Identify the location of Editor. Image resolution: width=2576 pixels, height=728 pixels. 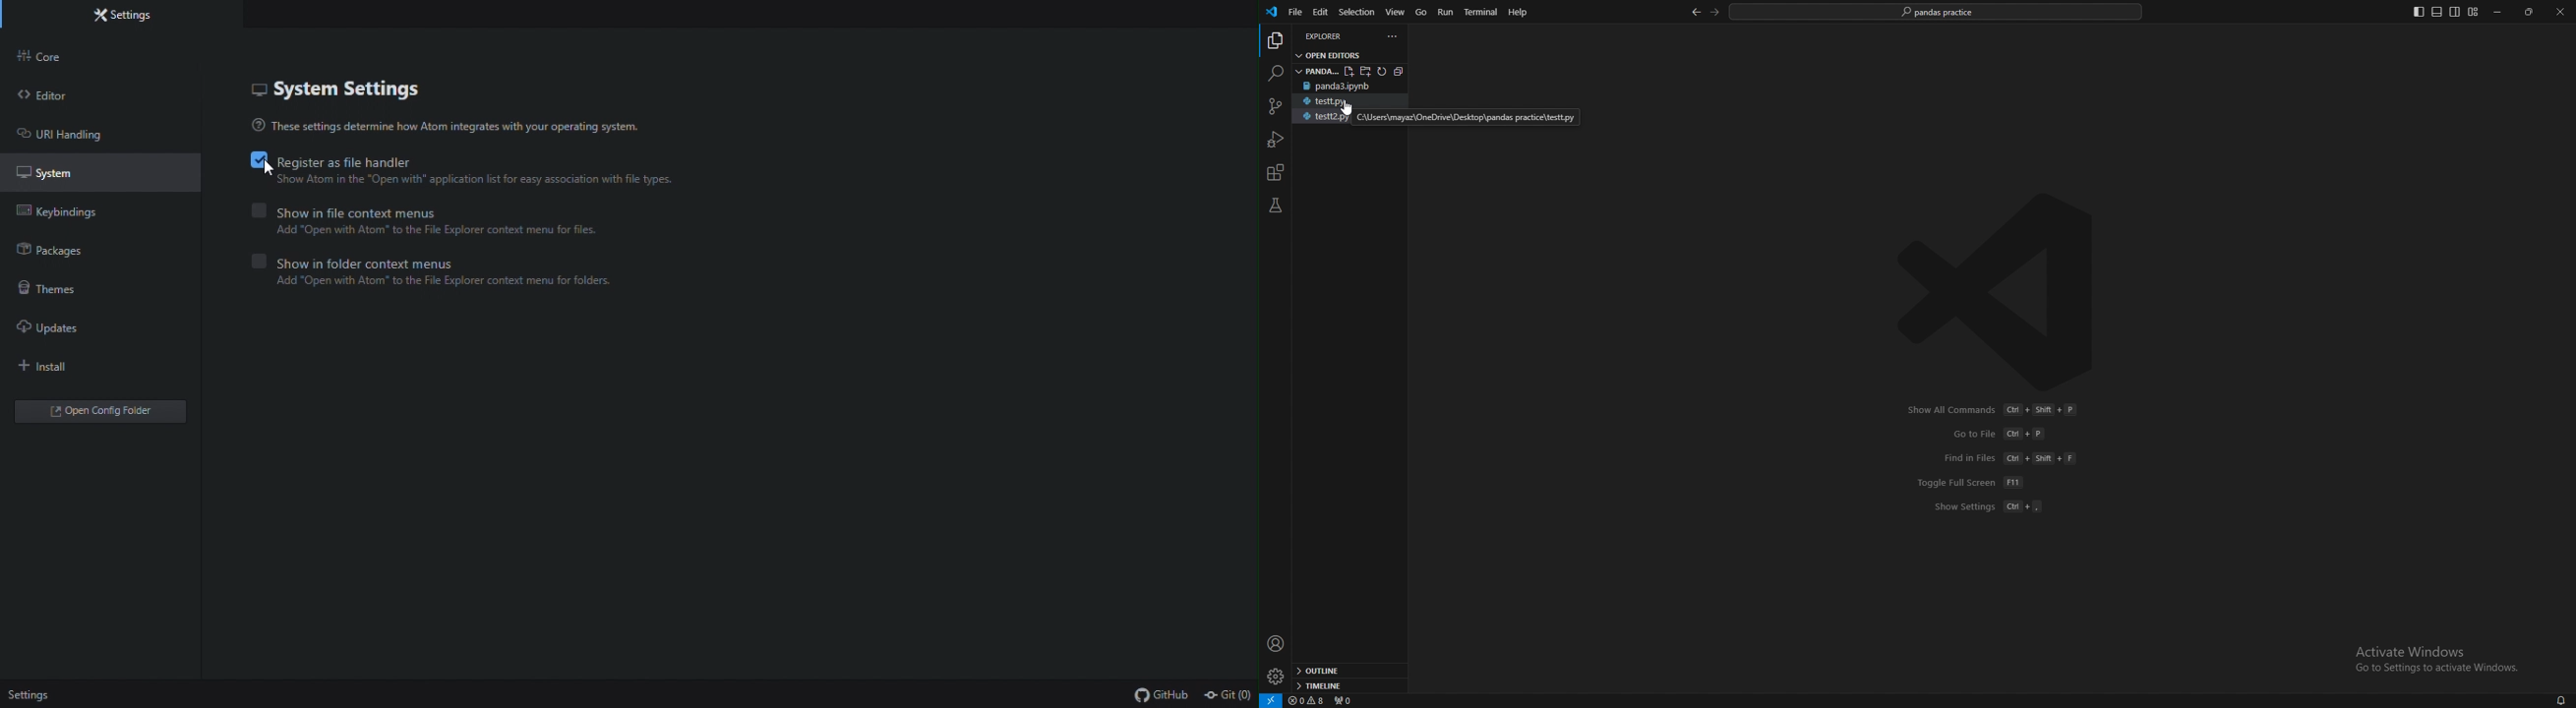
(71, 99).